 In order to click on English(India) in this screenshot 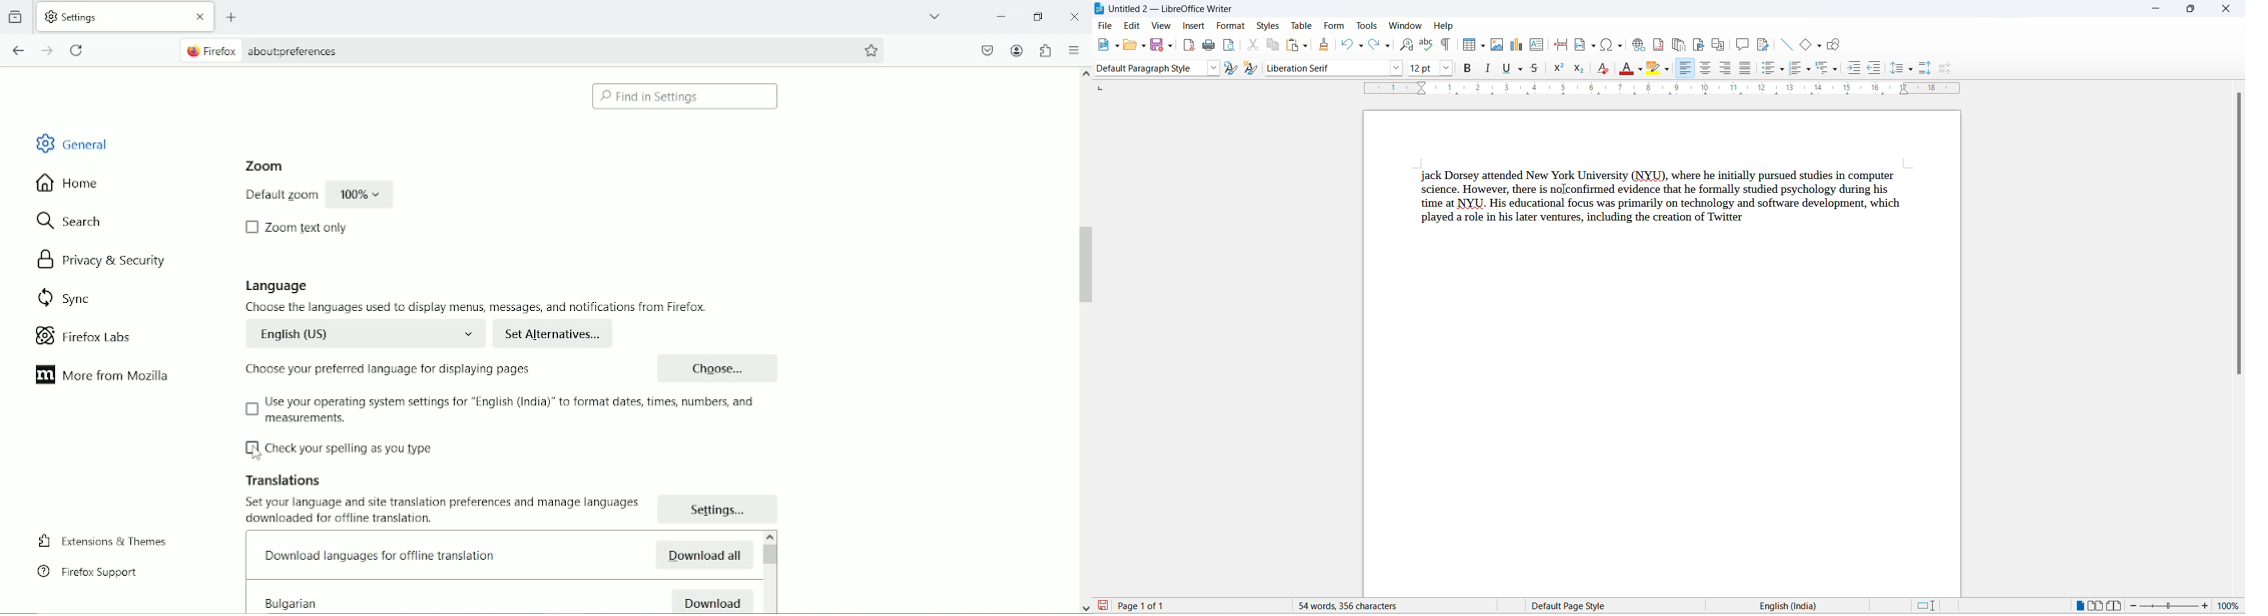, I will do `click(1823, 605)`.